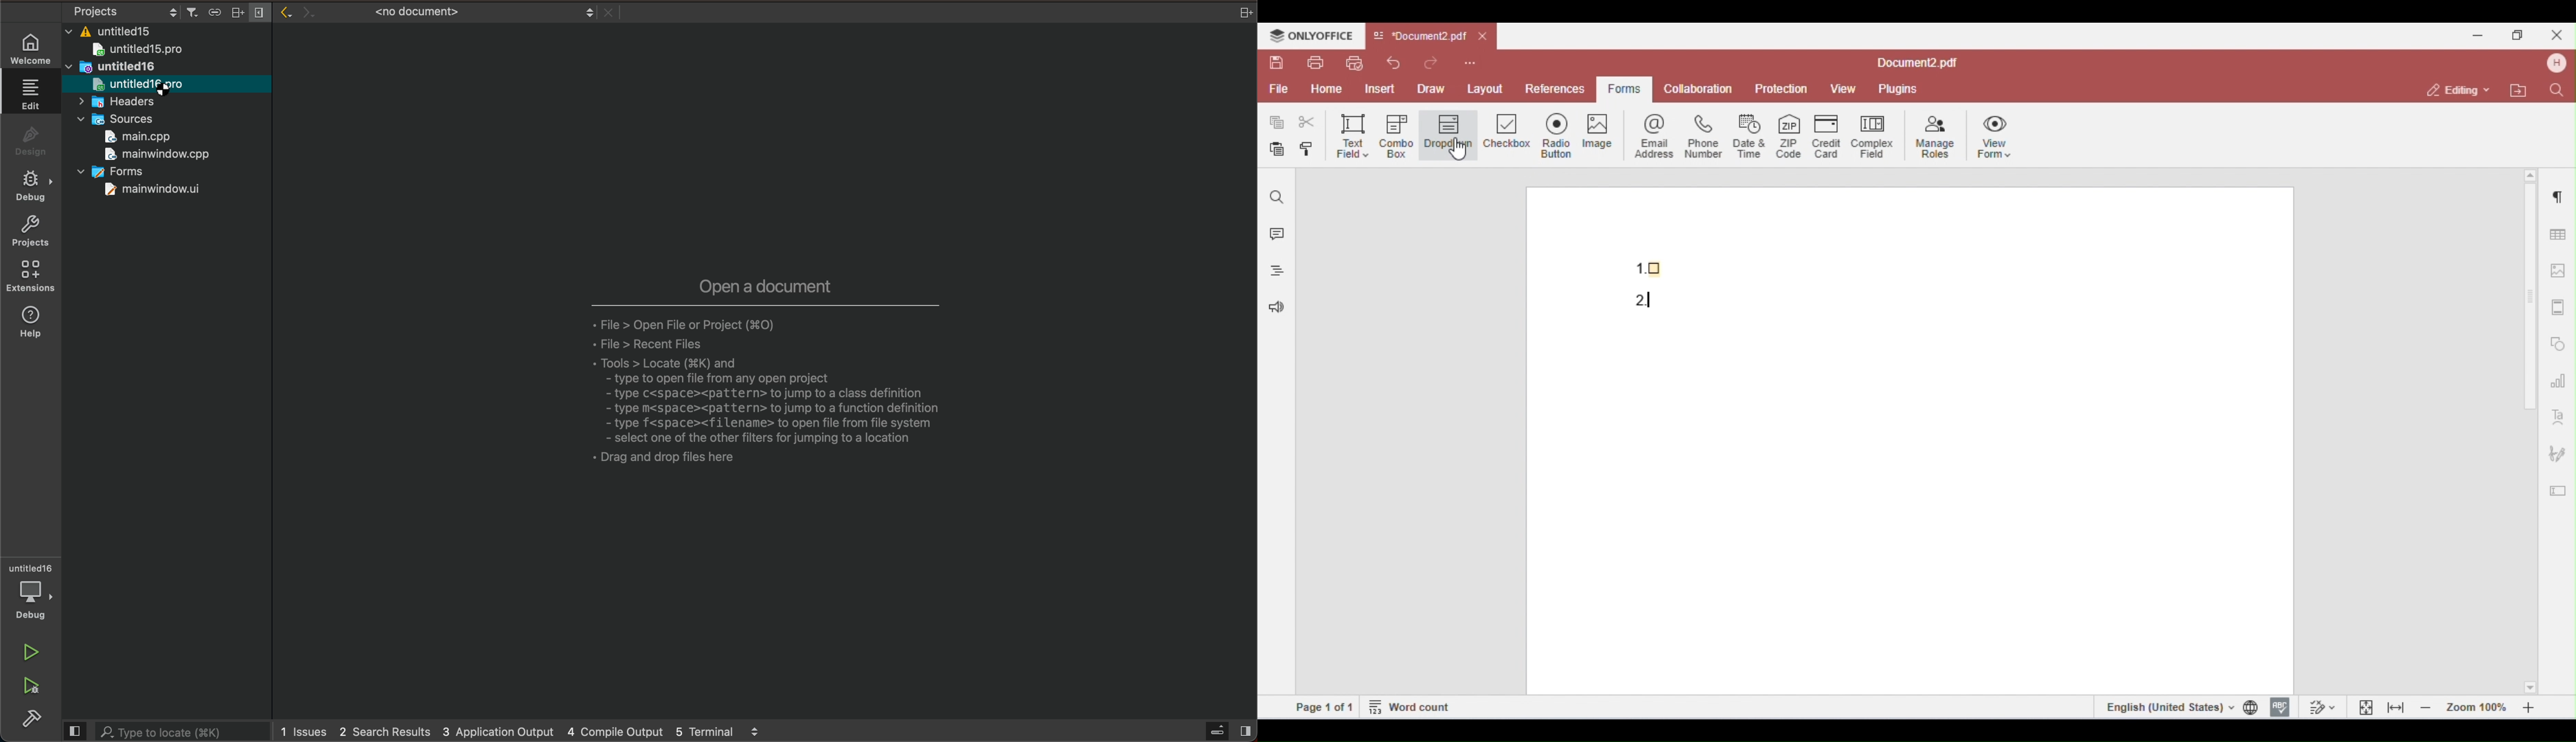 The image size is (2576, 756). I want to click on project settings , so click(165, 11).